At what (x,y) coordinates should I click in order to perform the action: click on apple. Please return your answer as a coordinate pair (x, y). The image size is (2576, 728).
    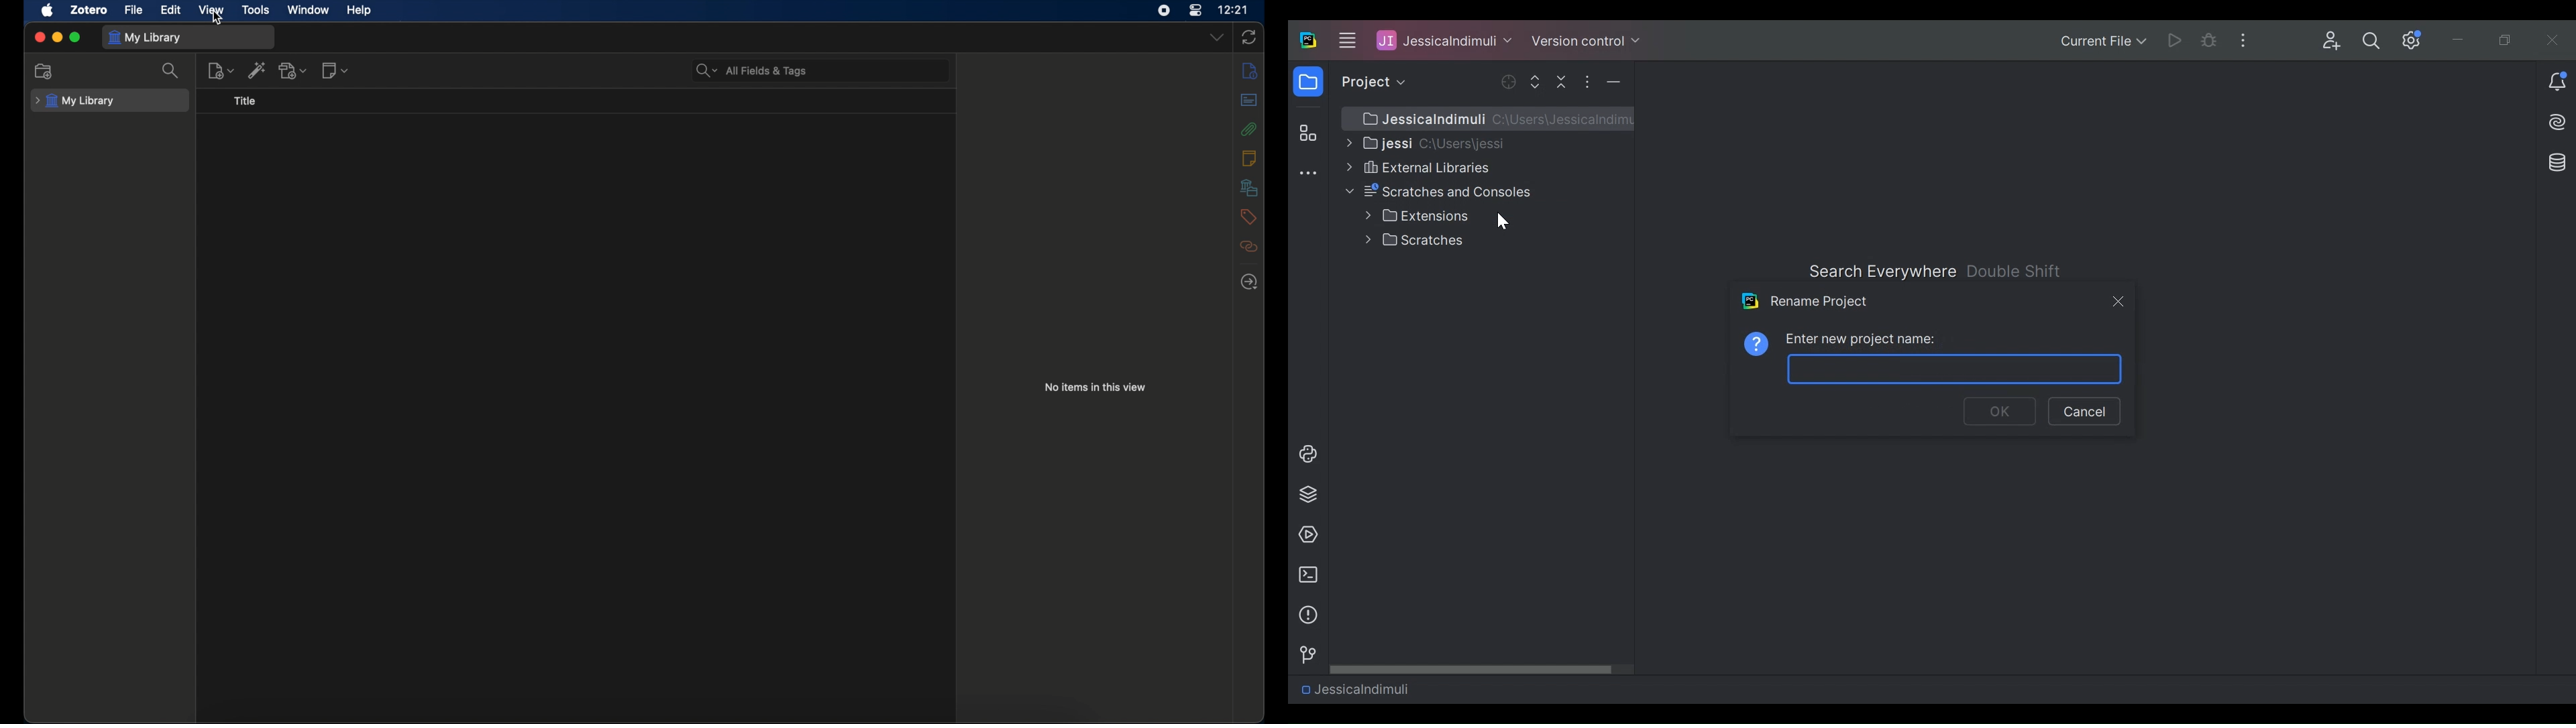
    Looking at the image, I should click on (48, 10).